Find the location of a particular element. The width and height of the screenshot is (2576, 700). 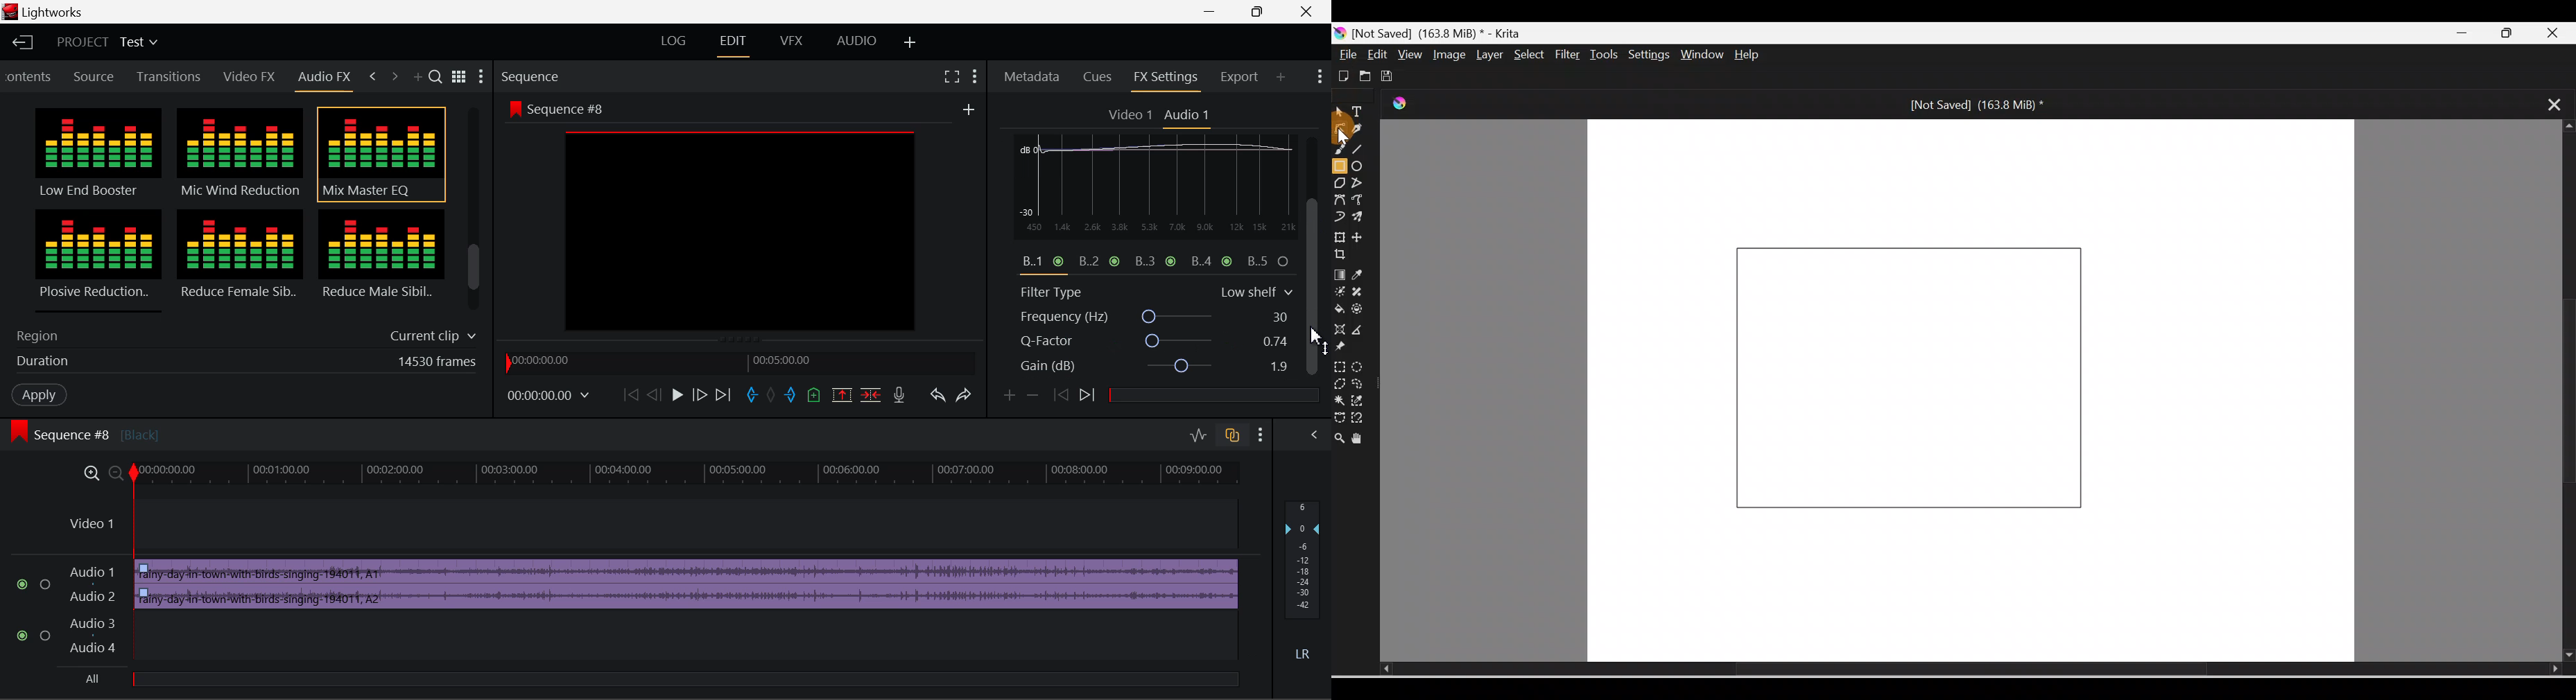

Close is located at coordinates (2560, 31).